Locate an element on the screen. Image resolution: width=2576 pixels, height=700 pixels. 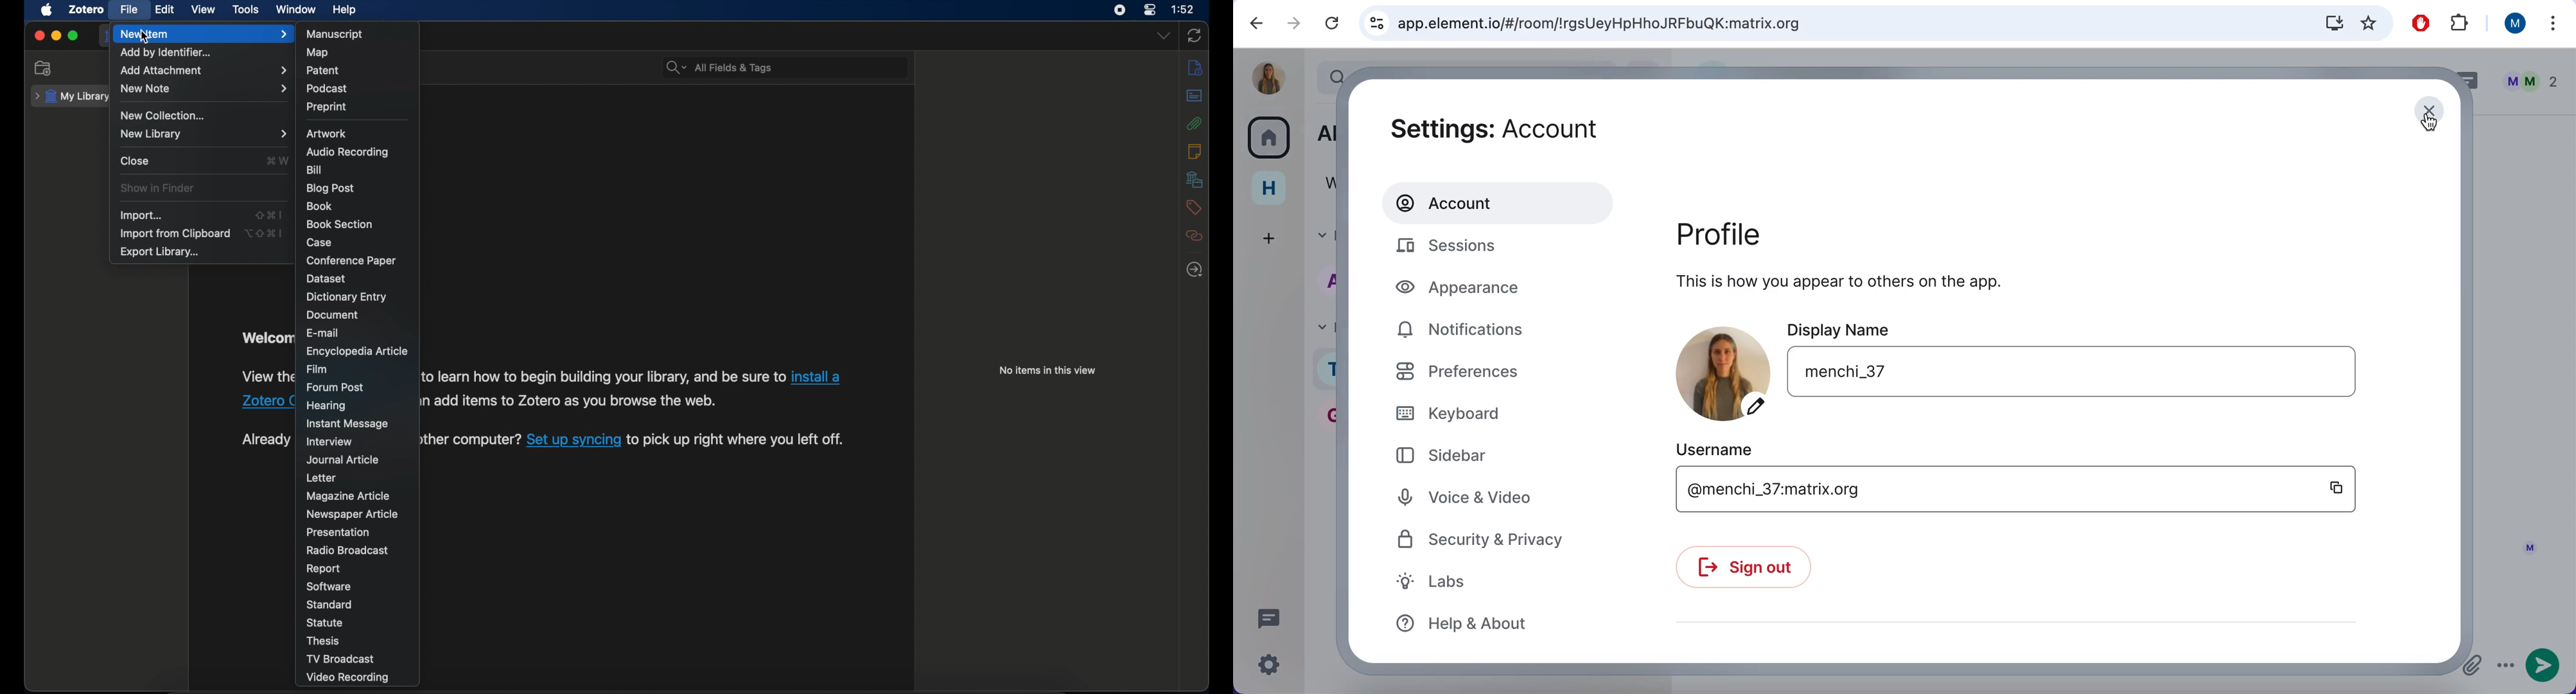
standard is located at coordinates (331, 604).